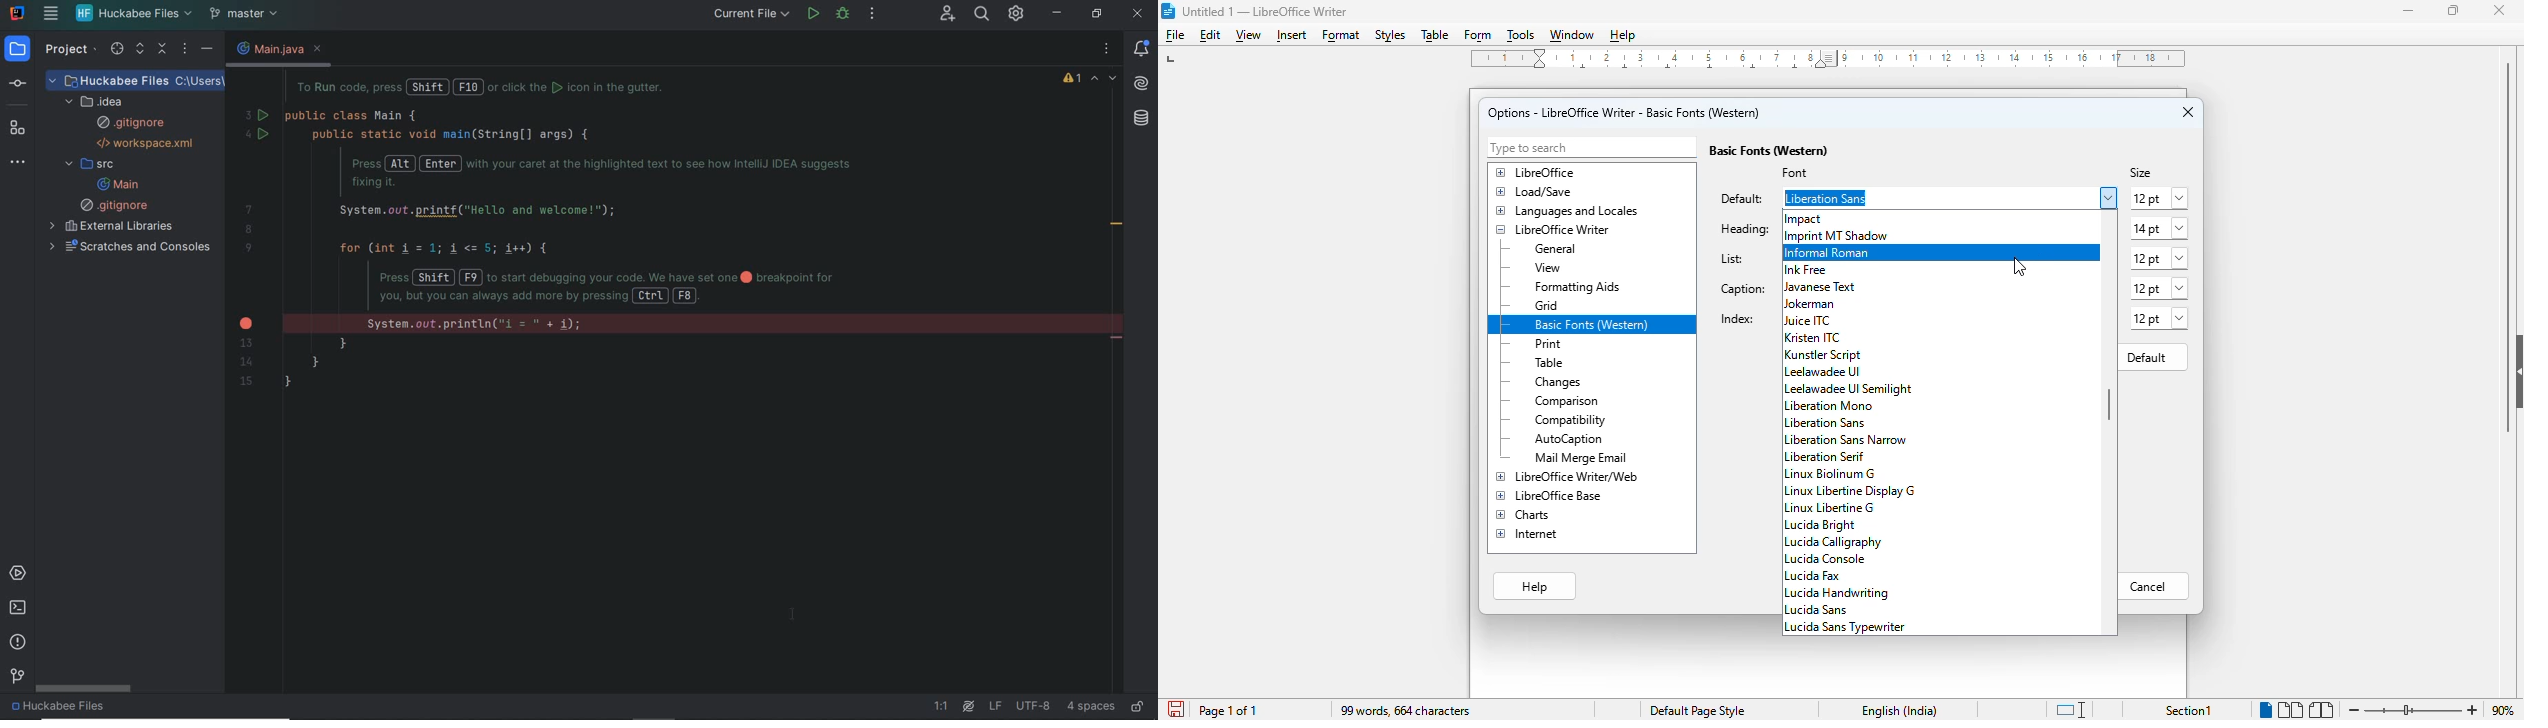 This screenshot has width=2548, height=728. Describe the element at coordinates (1547, 344) in the screenshot. I see `print` at that location.